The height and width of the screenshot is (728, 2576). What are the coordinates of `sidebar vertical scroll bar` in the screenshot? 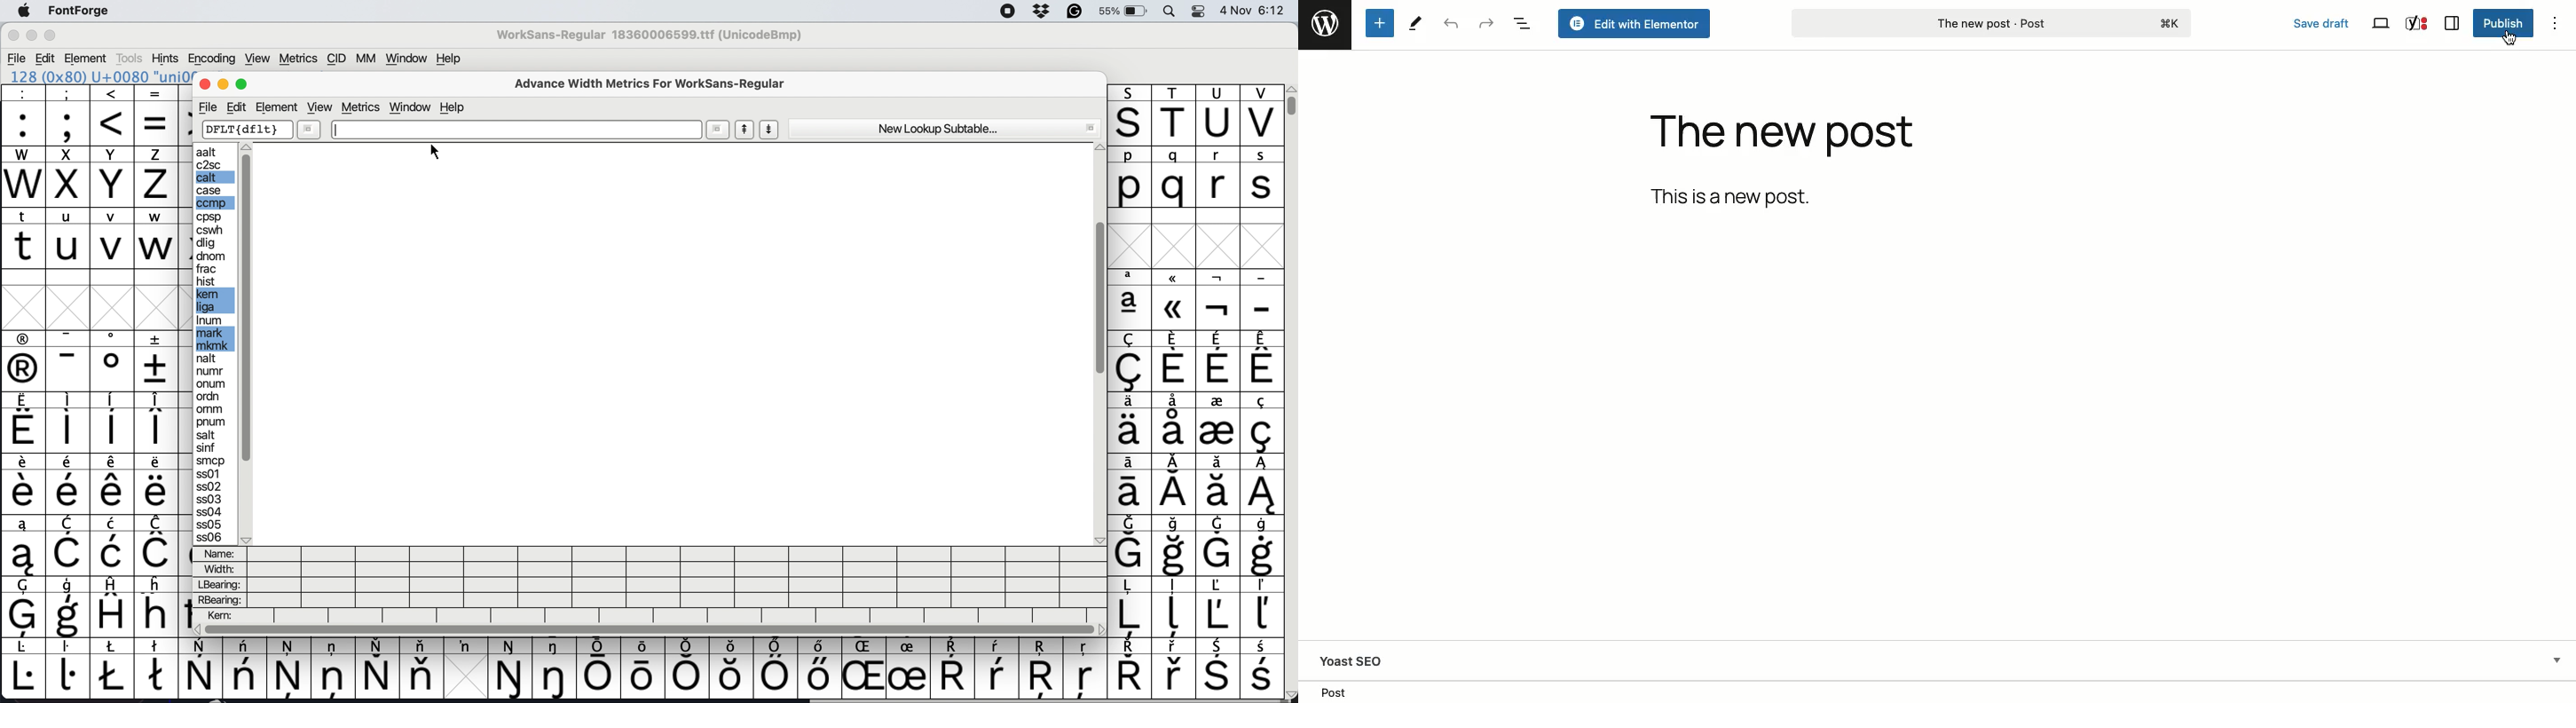 It's located at (249, 308).